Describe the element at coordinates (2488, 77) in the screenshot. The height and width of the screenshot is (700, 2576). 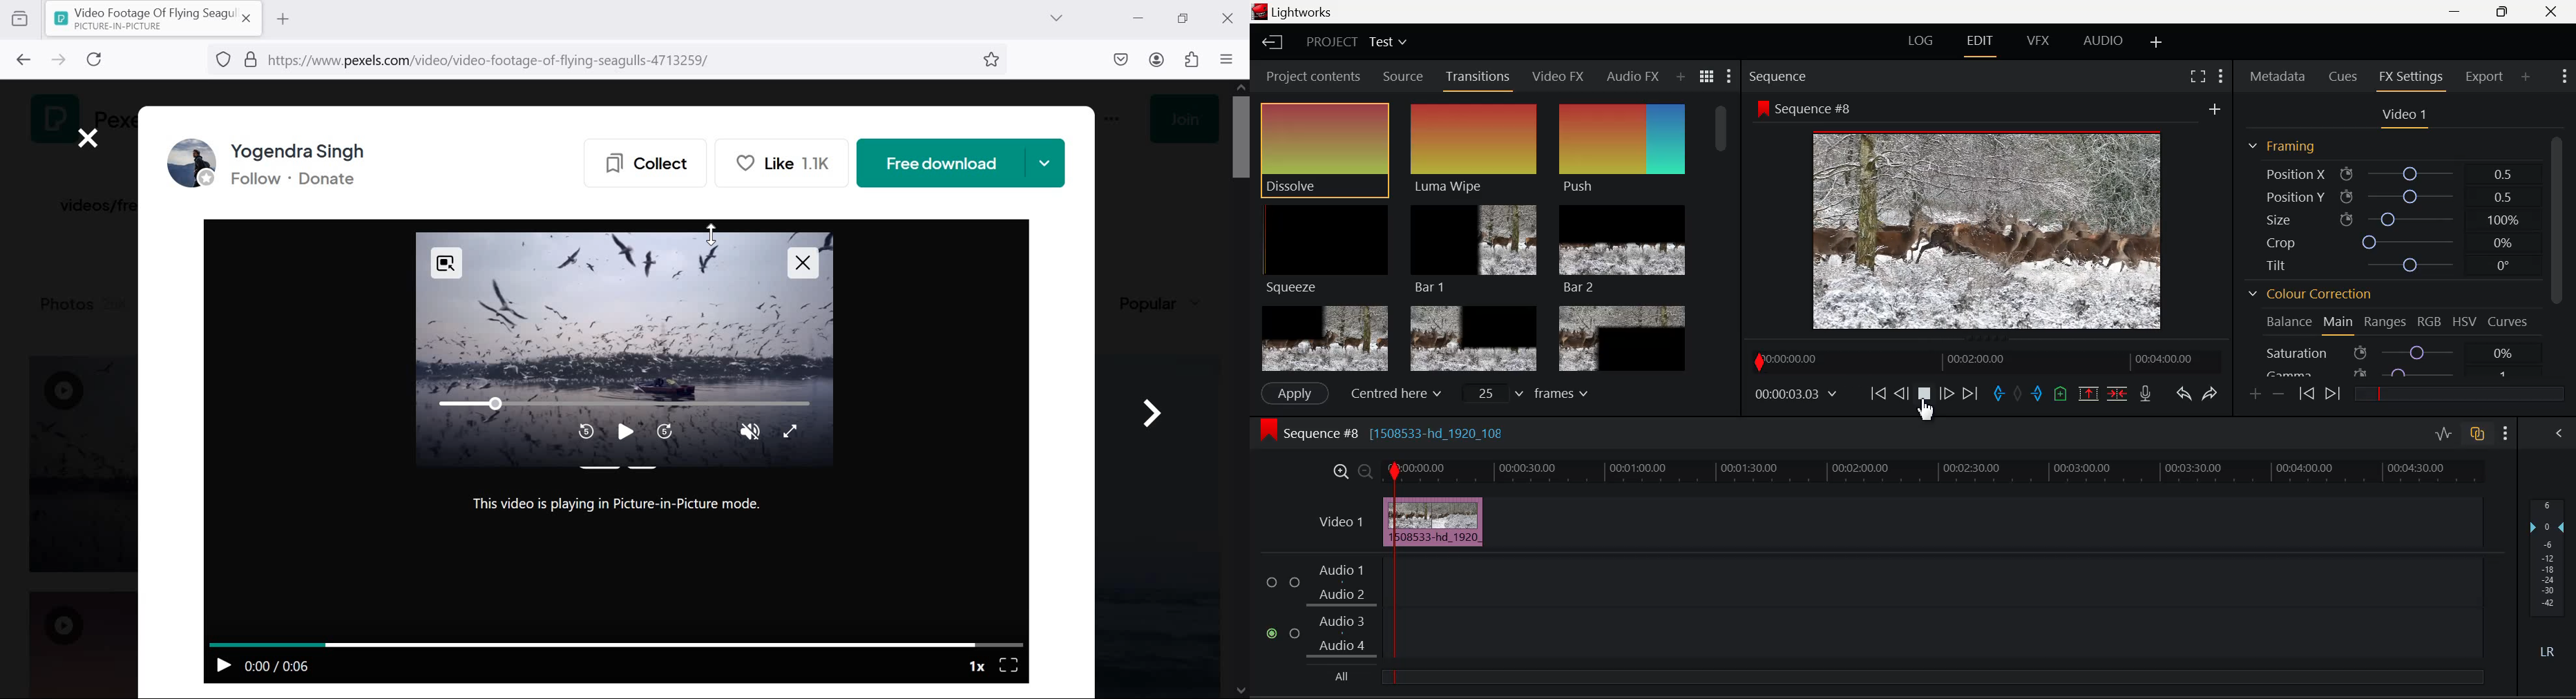
I see `Export` at that location.